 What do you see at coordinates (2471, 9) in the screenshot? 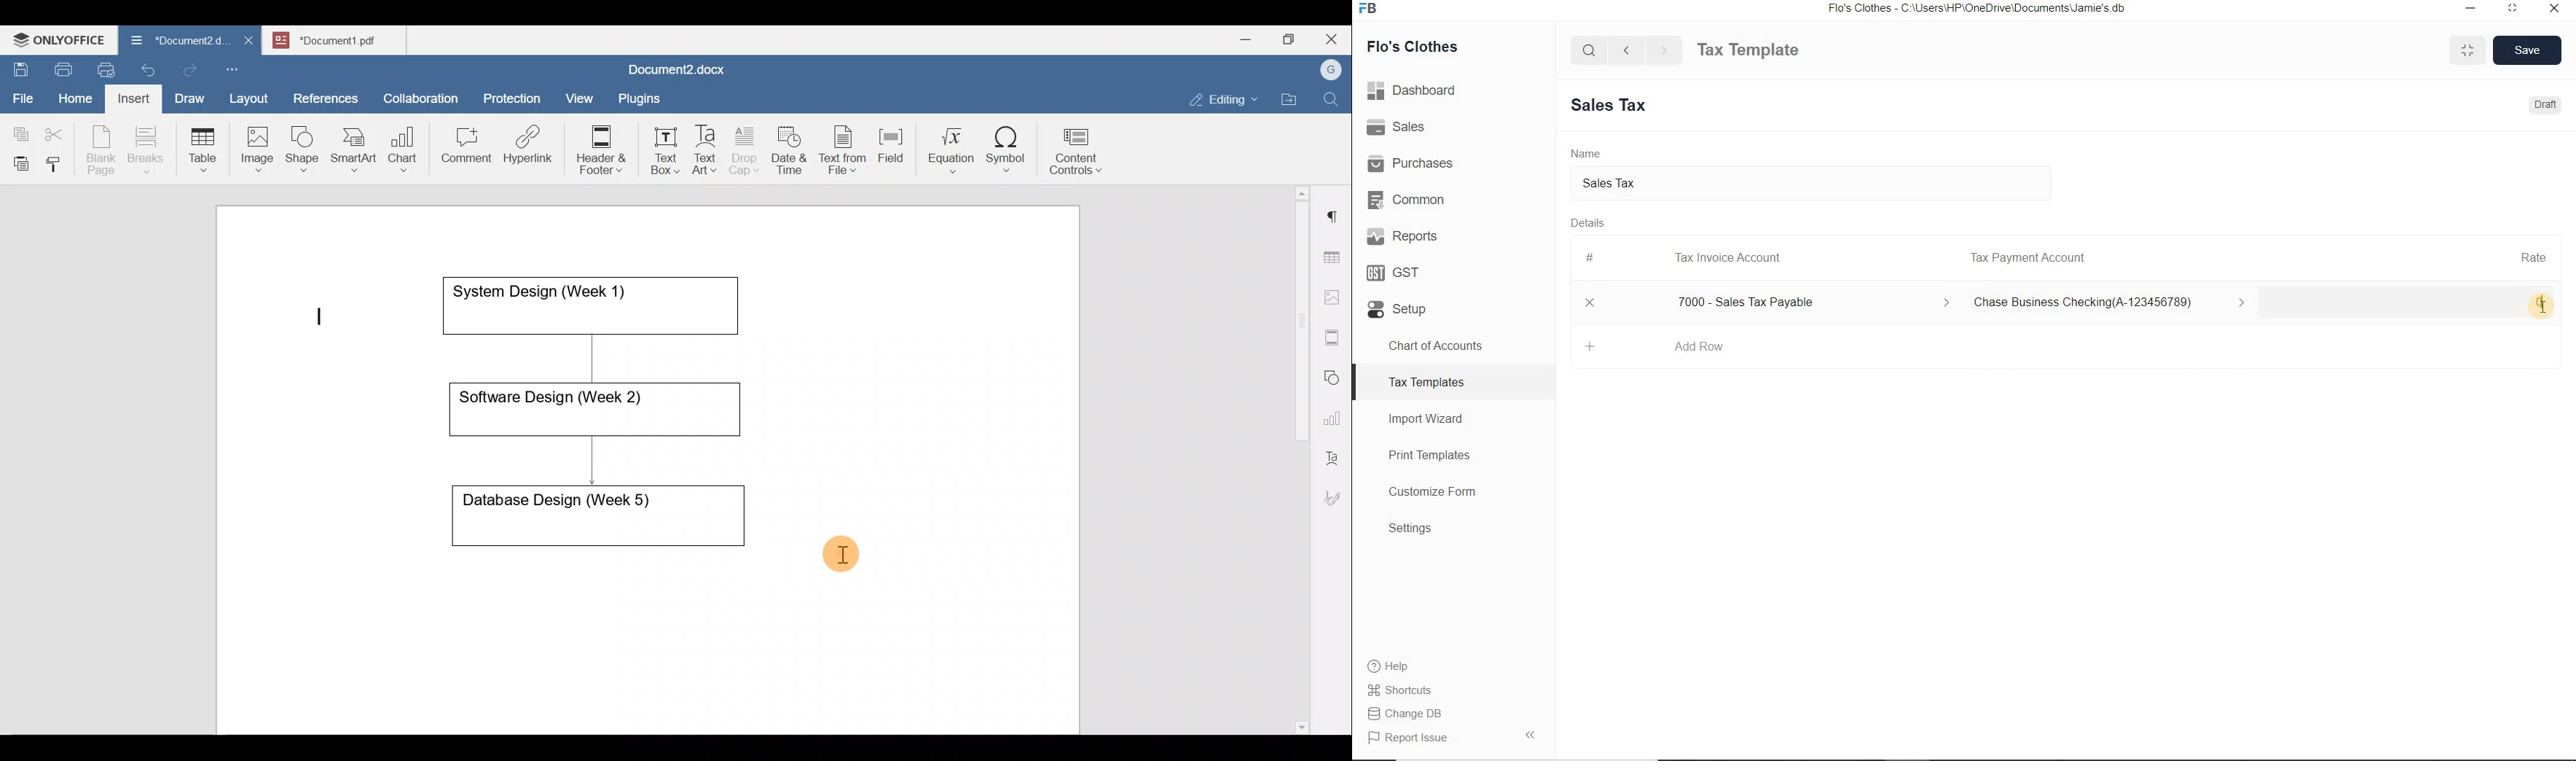
I see `Minimize` at bounding box center [2471, 9].